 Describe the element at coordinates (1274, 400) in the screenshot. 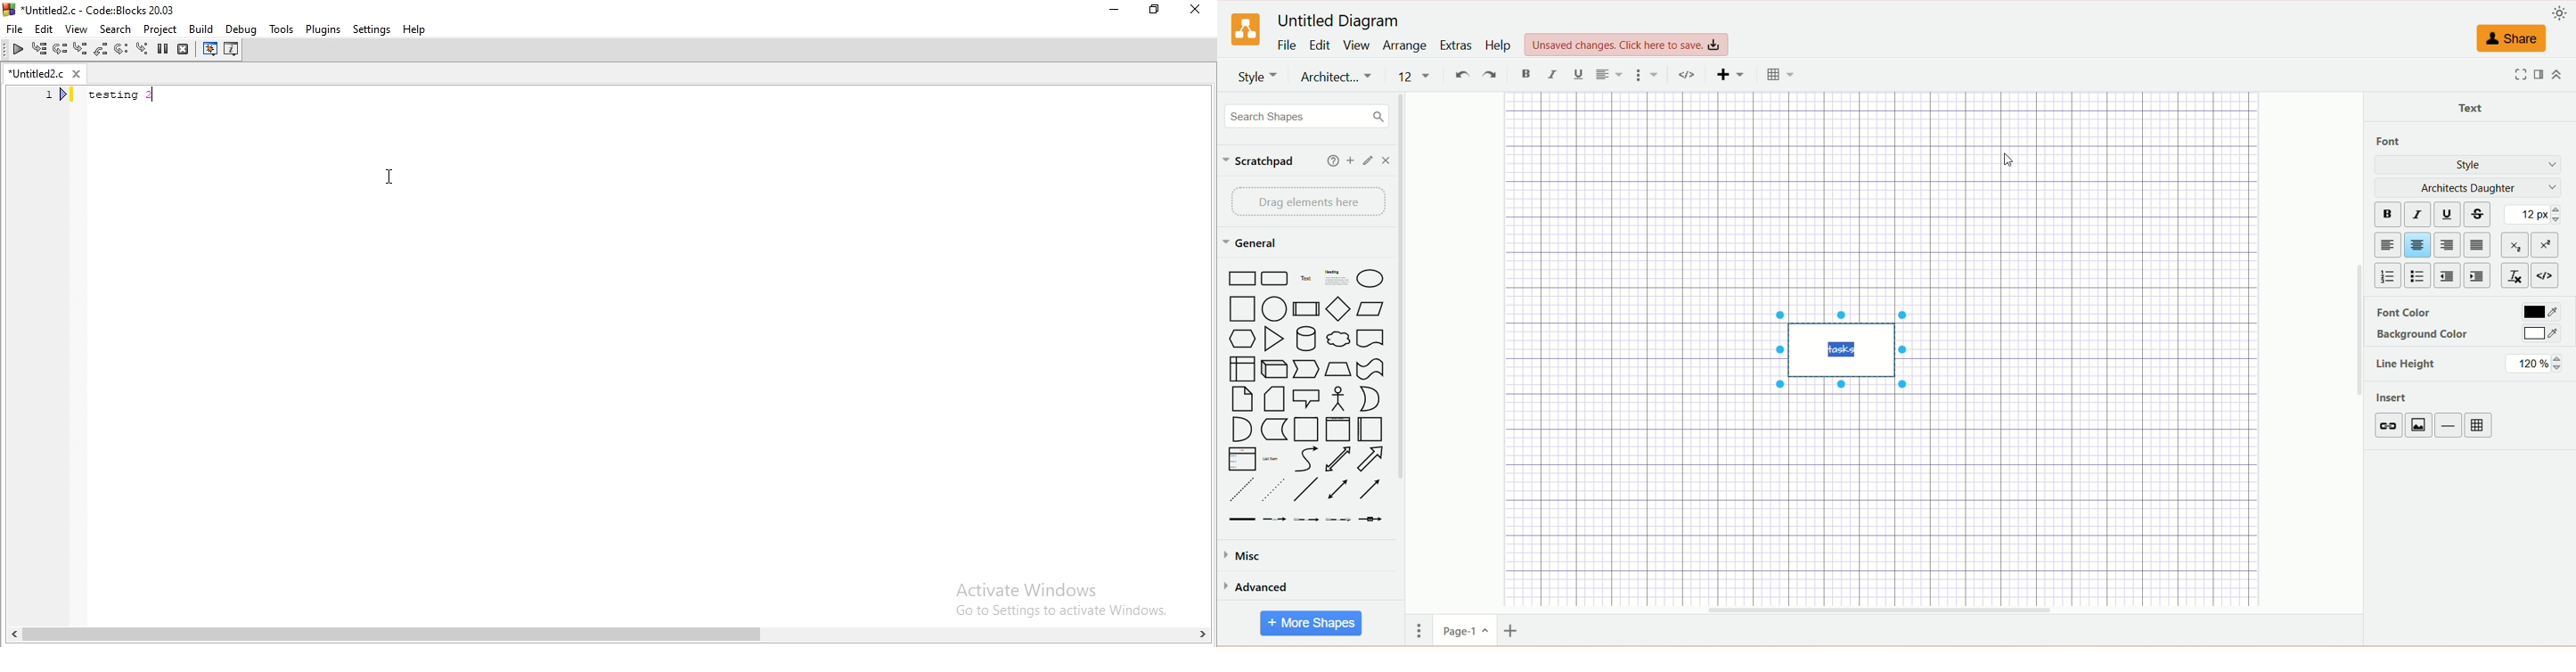

I see `Folded Page` at that location.